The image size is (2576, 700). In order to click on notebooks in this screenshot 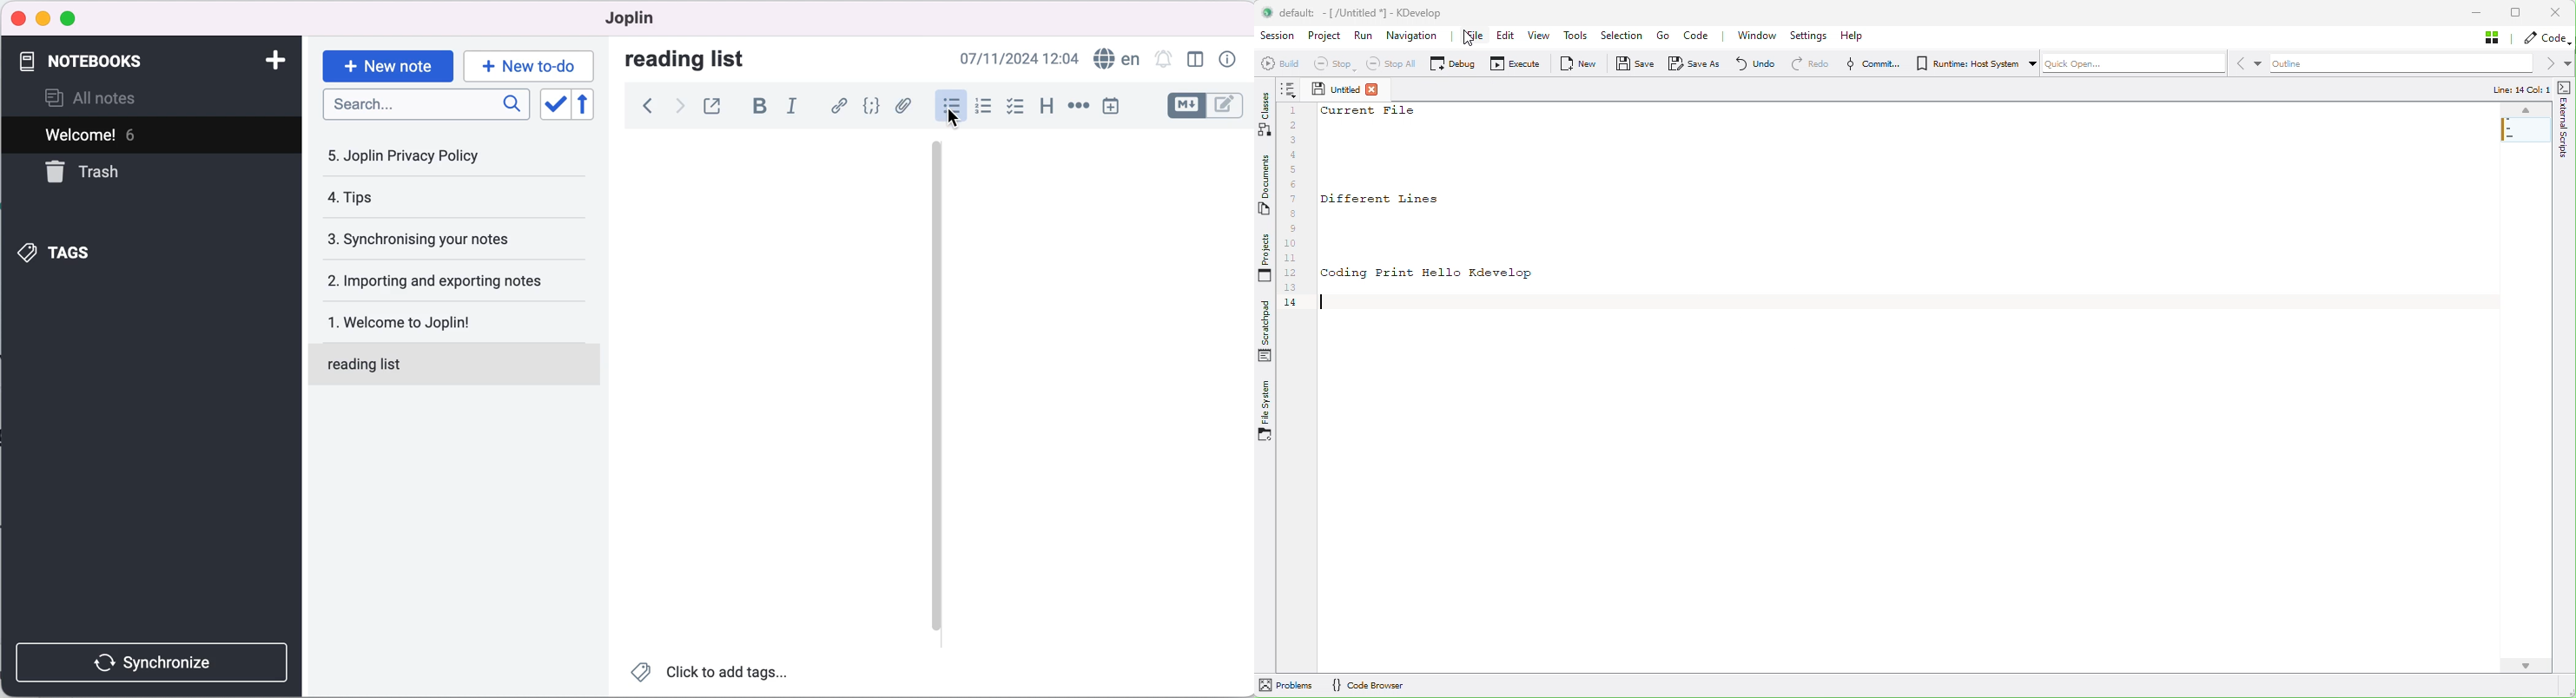, I will do `click(136, 61)`.